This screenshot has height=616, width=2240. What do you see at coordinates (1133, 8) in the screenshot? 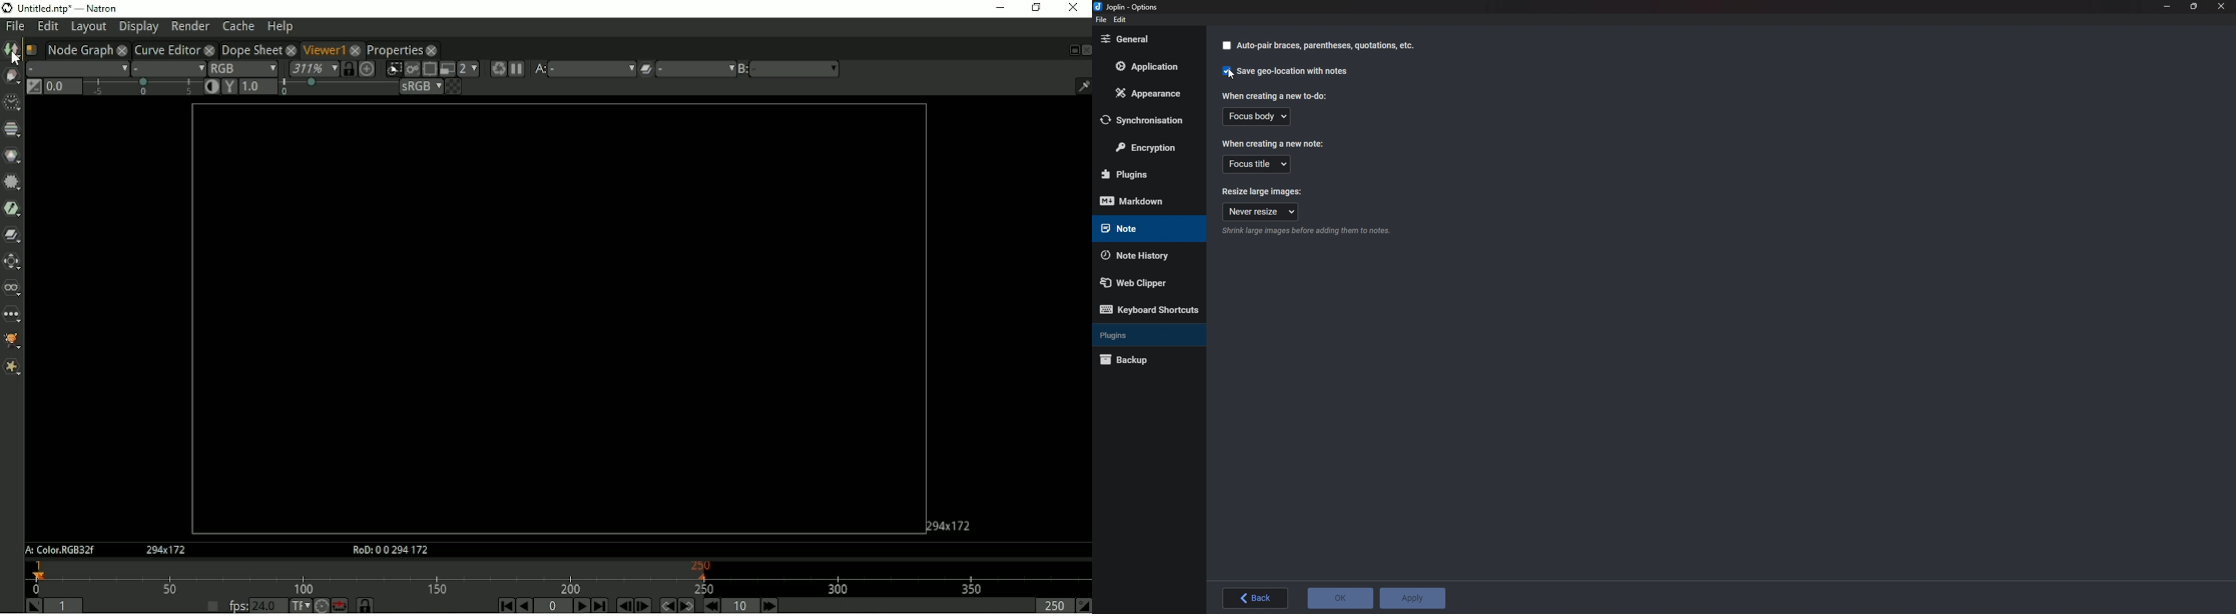
I see `Joplin` at bounding box center [1133, 8].